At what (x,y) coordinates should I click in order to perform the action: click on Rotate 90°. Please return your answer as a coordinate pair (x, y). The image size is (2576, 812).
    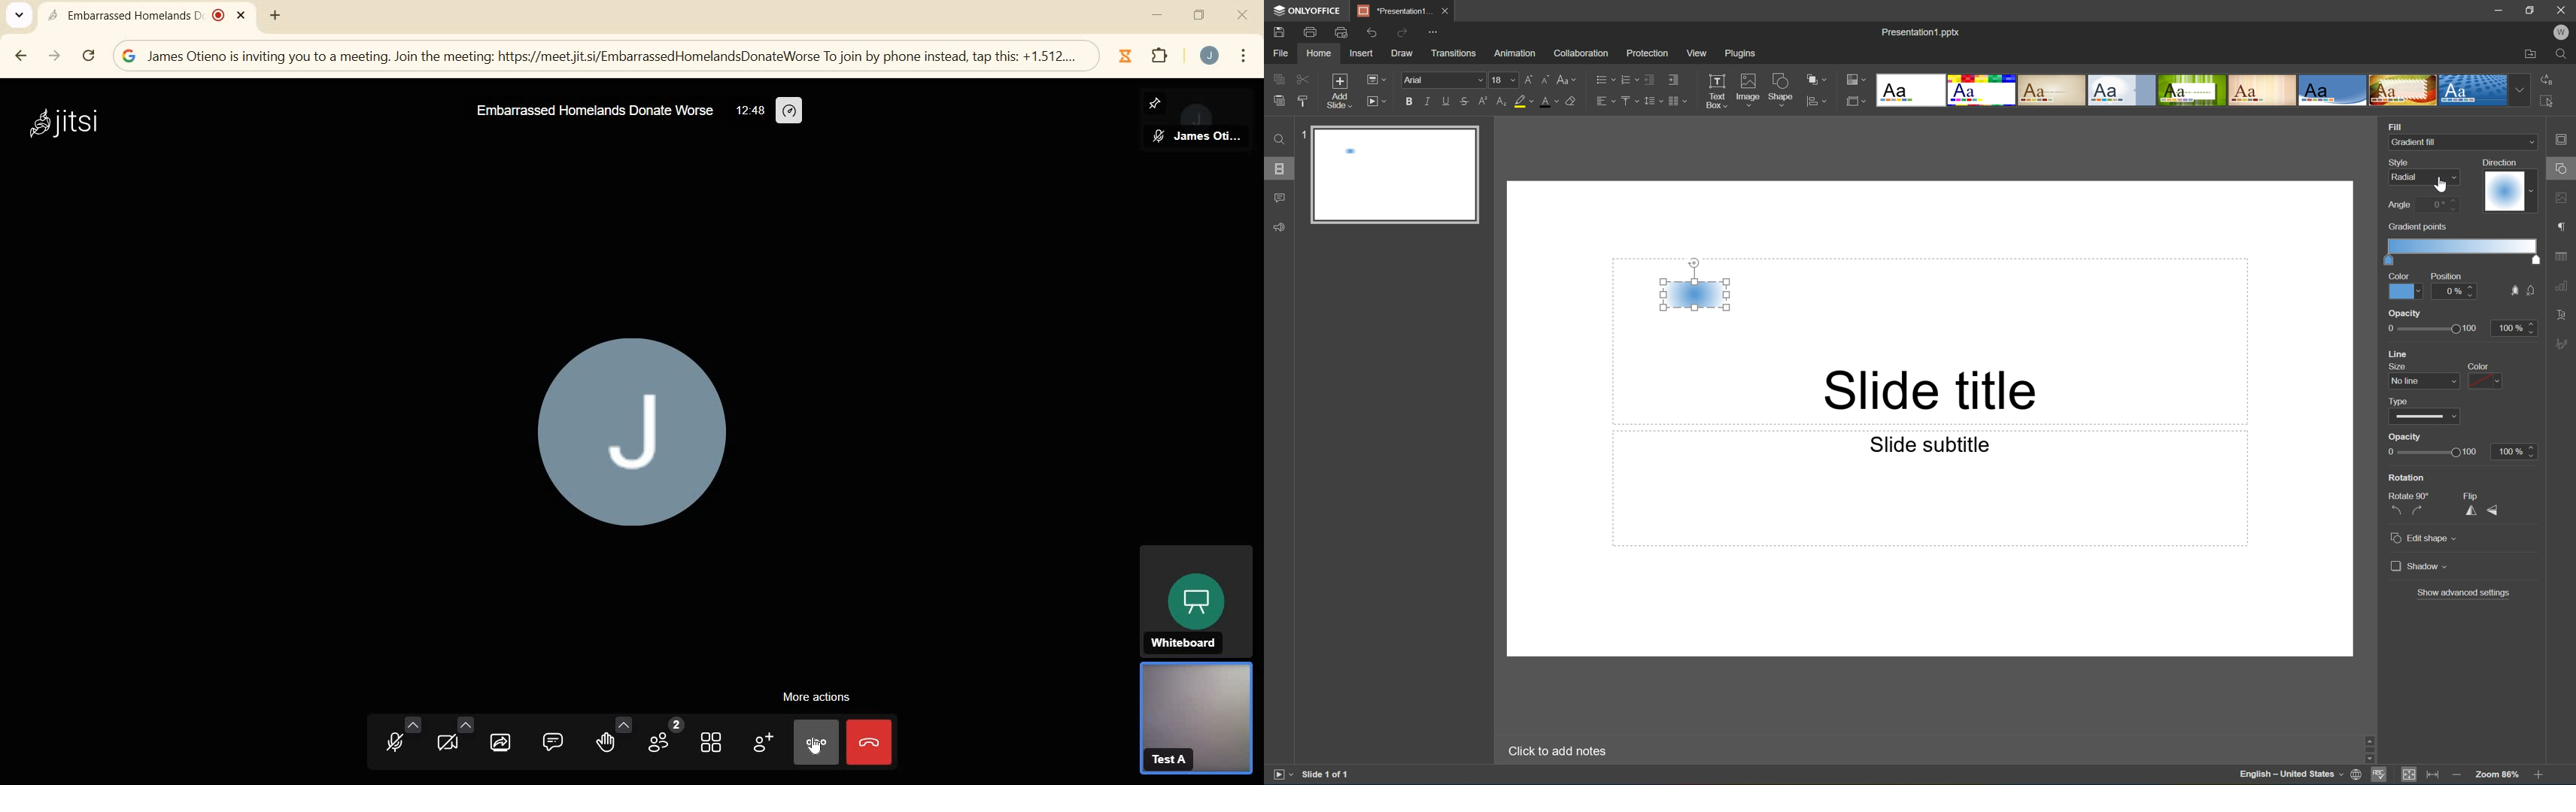
    Looking at the image, I should click on (2410, 494).